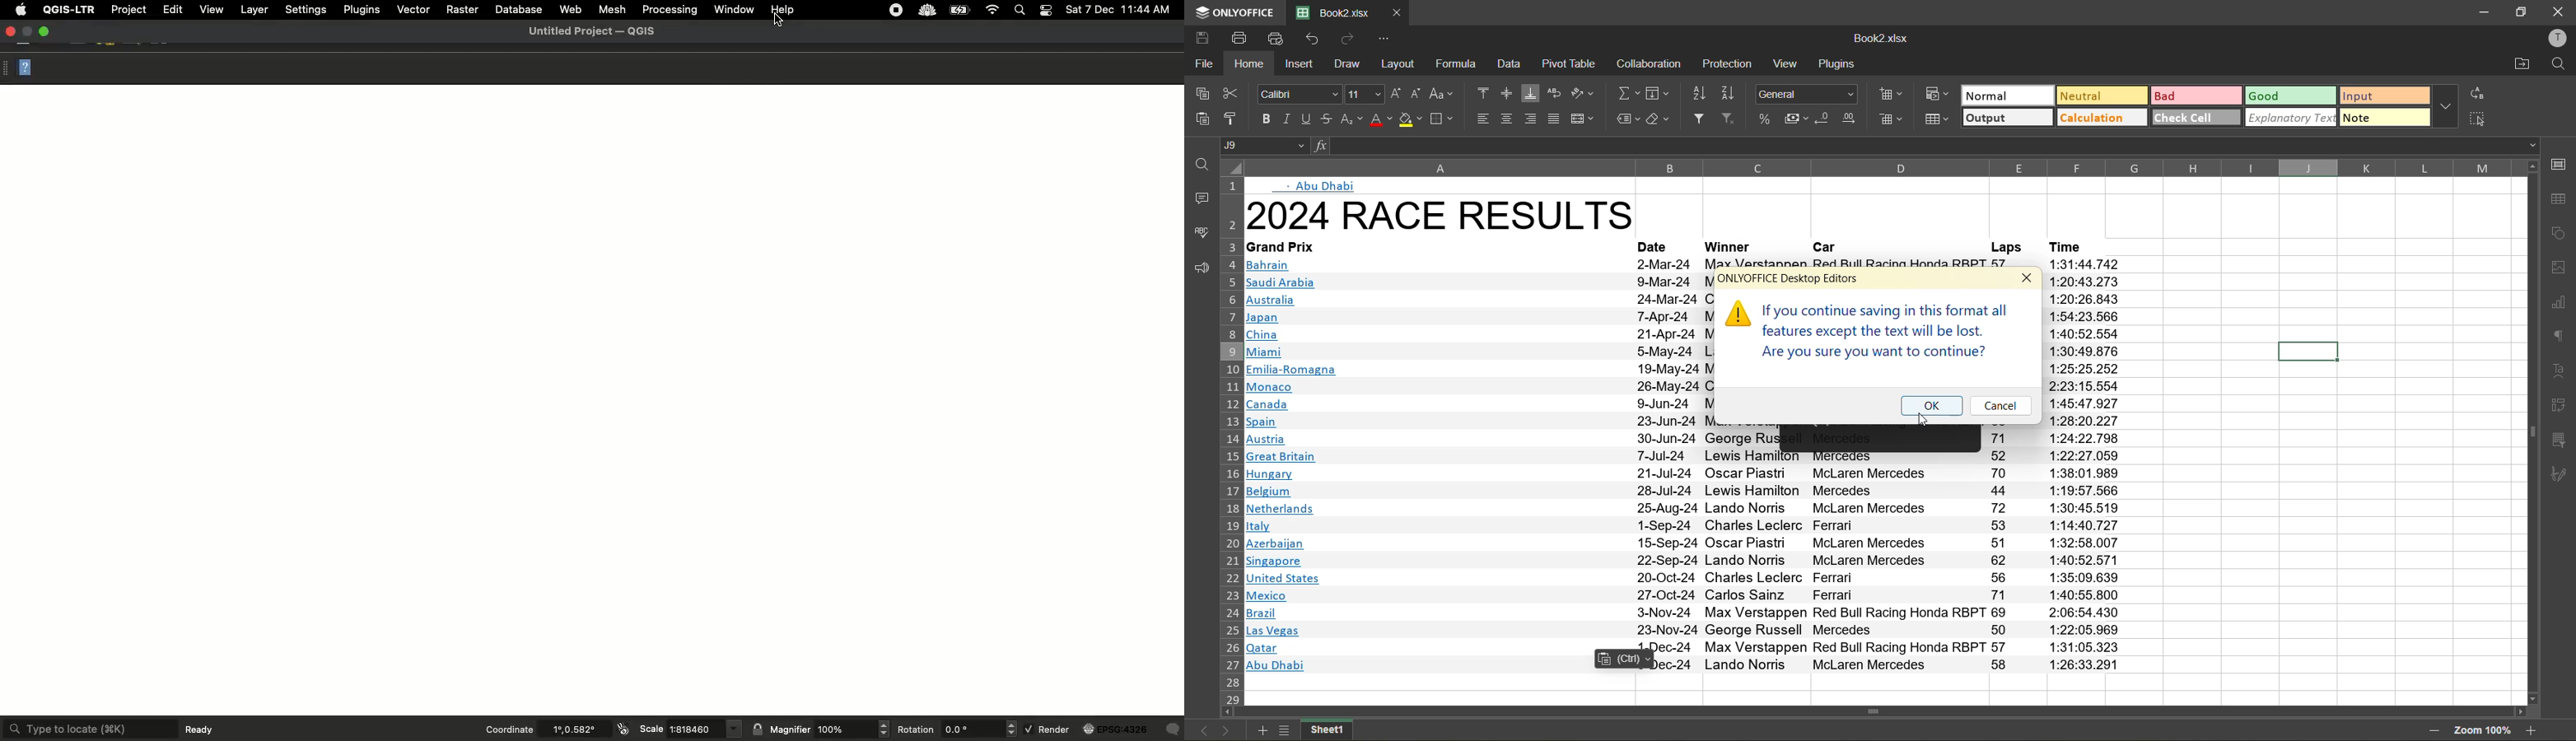  Describe the element at coordinates (1284, 117) in the screenshot. I see `italic` at that location.